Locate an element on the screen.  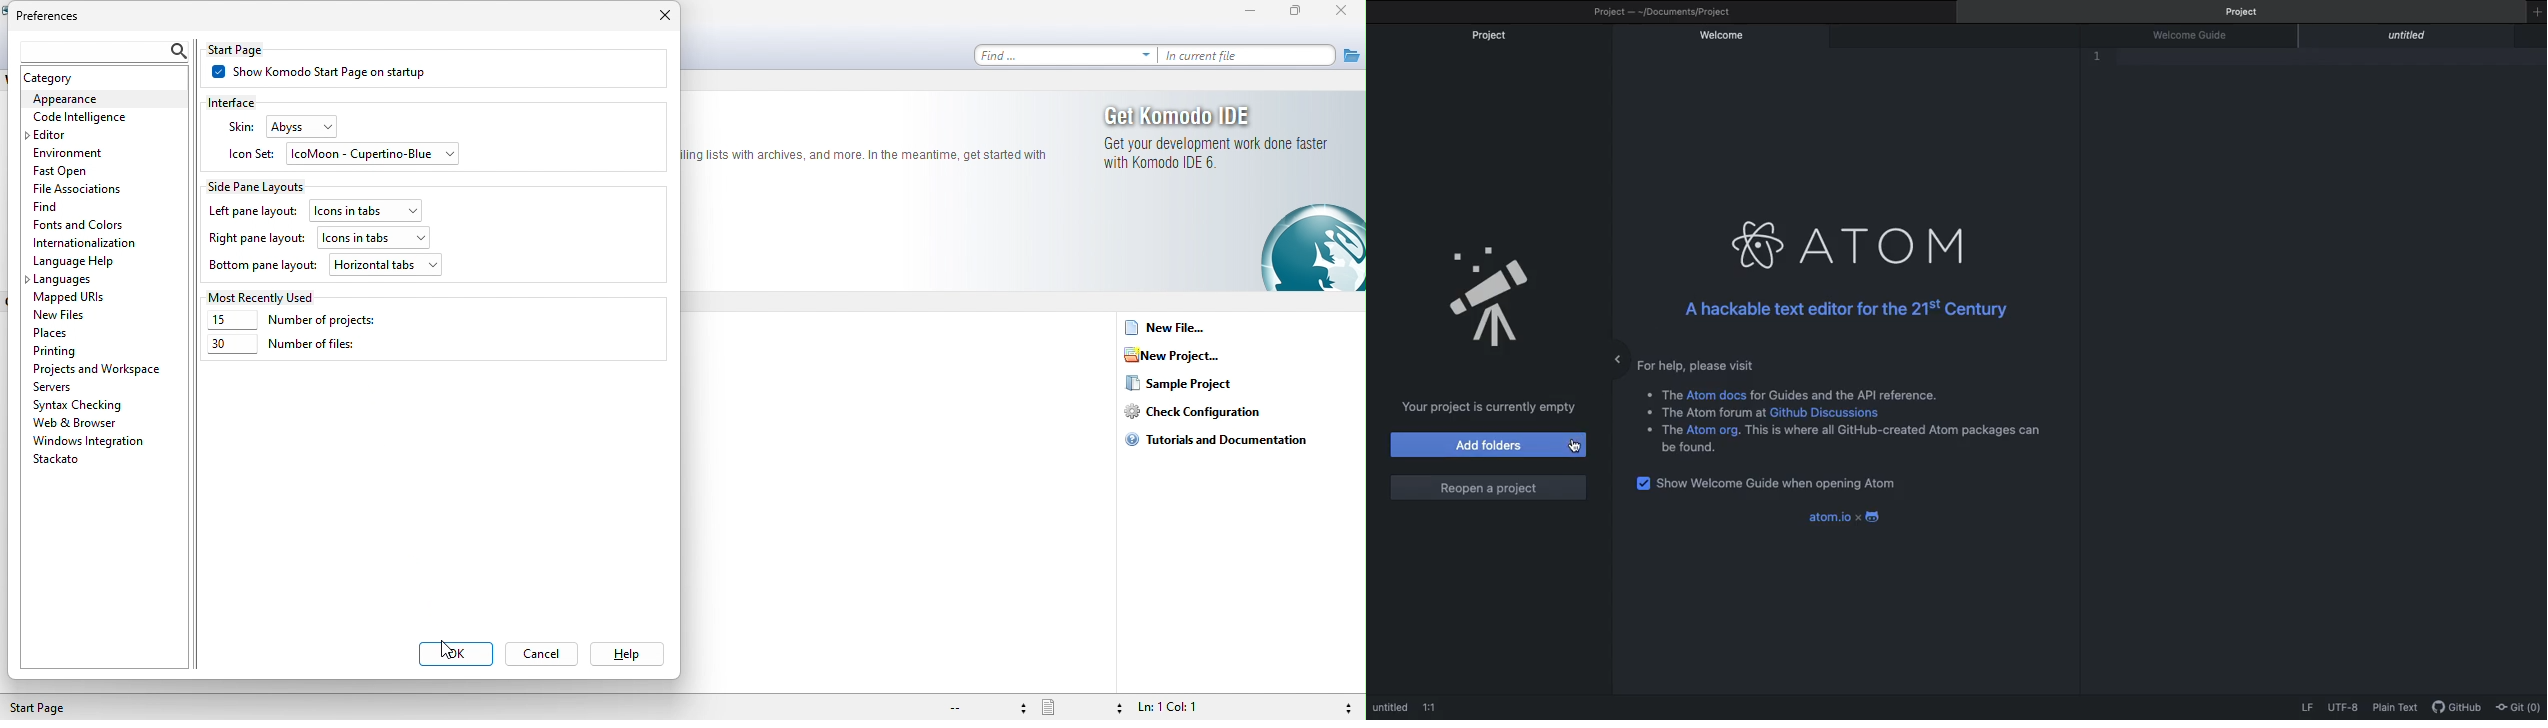
code intelligence is located at coordinates (80, 118).